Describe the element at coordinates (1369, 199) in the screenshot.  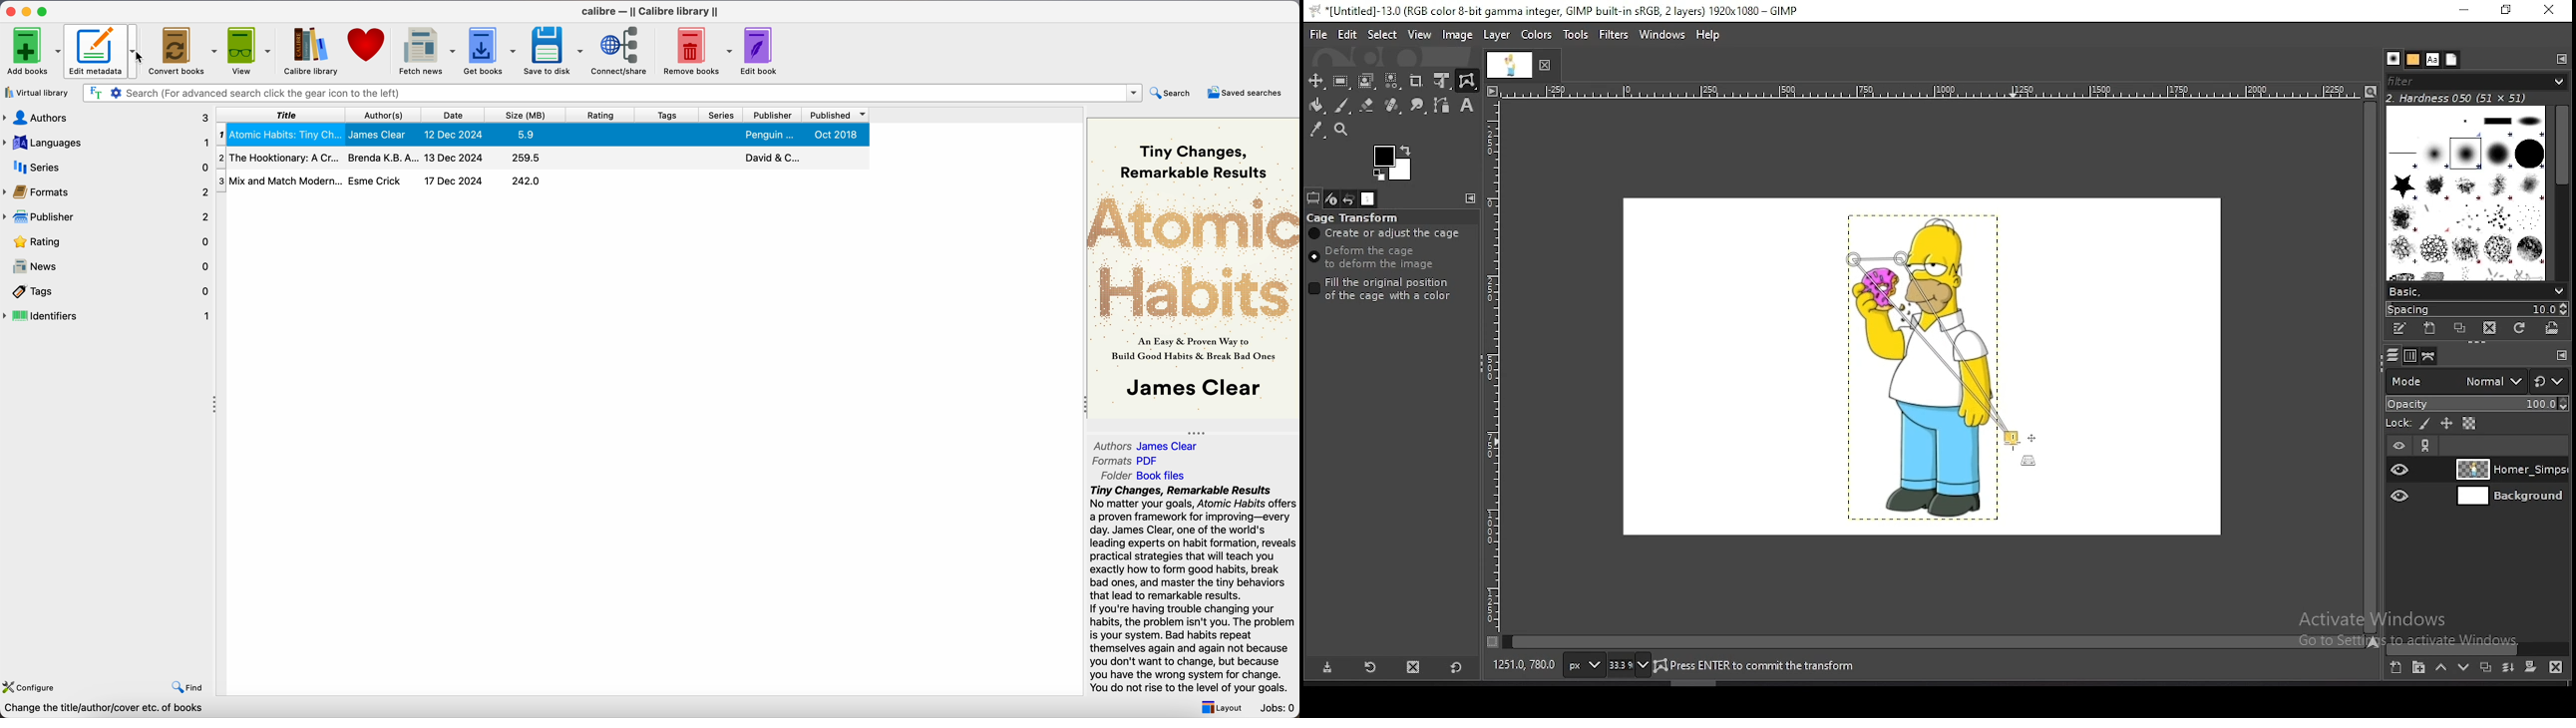
I see `images` at that location.